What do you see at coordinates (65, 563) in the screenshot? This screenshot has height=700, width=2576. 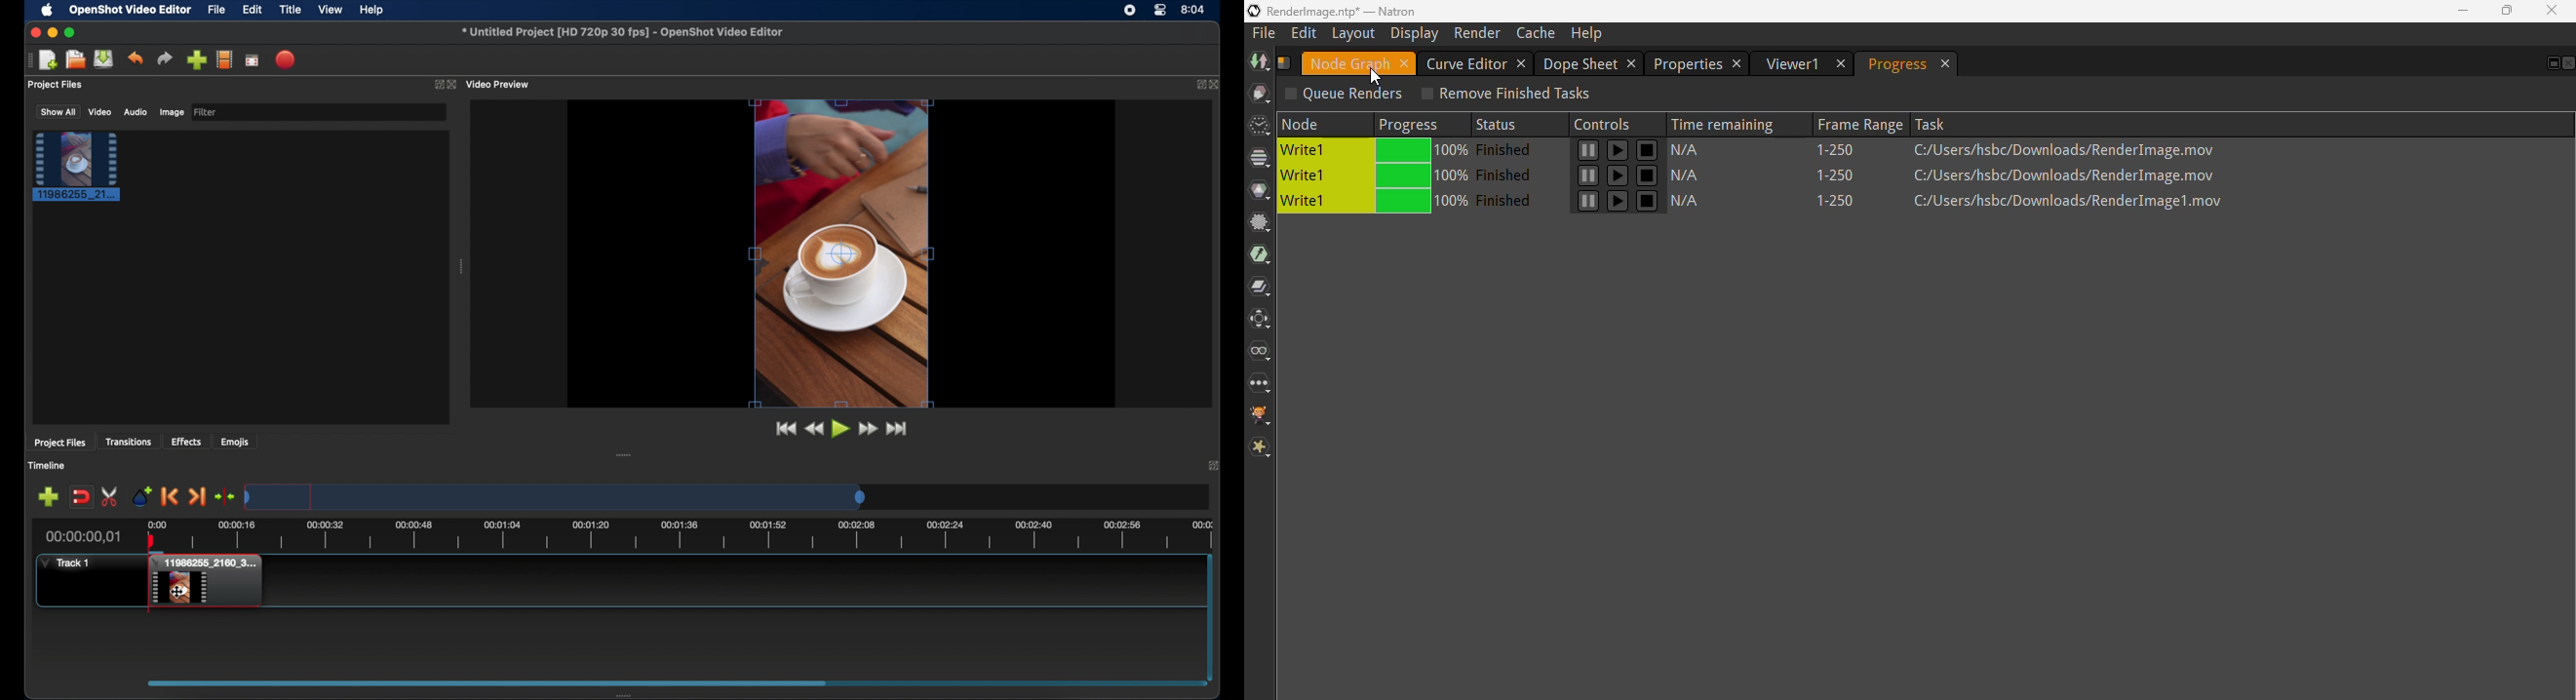 I see `track1` at bounding box center [65, 563].